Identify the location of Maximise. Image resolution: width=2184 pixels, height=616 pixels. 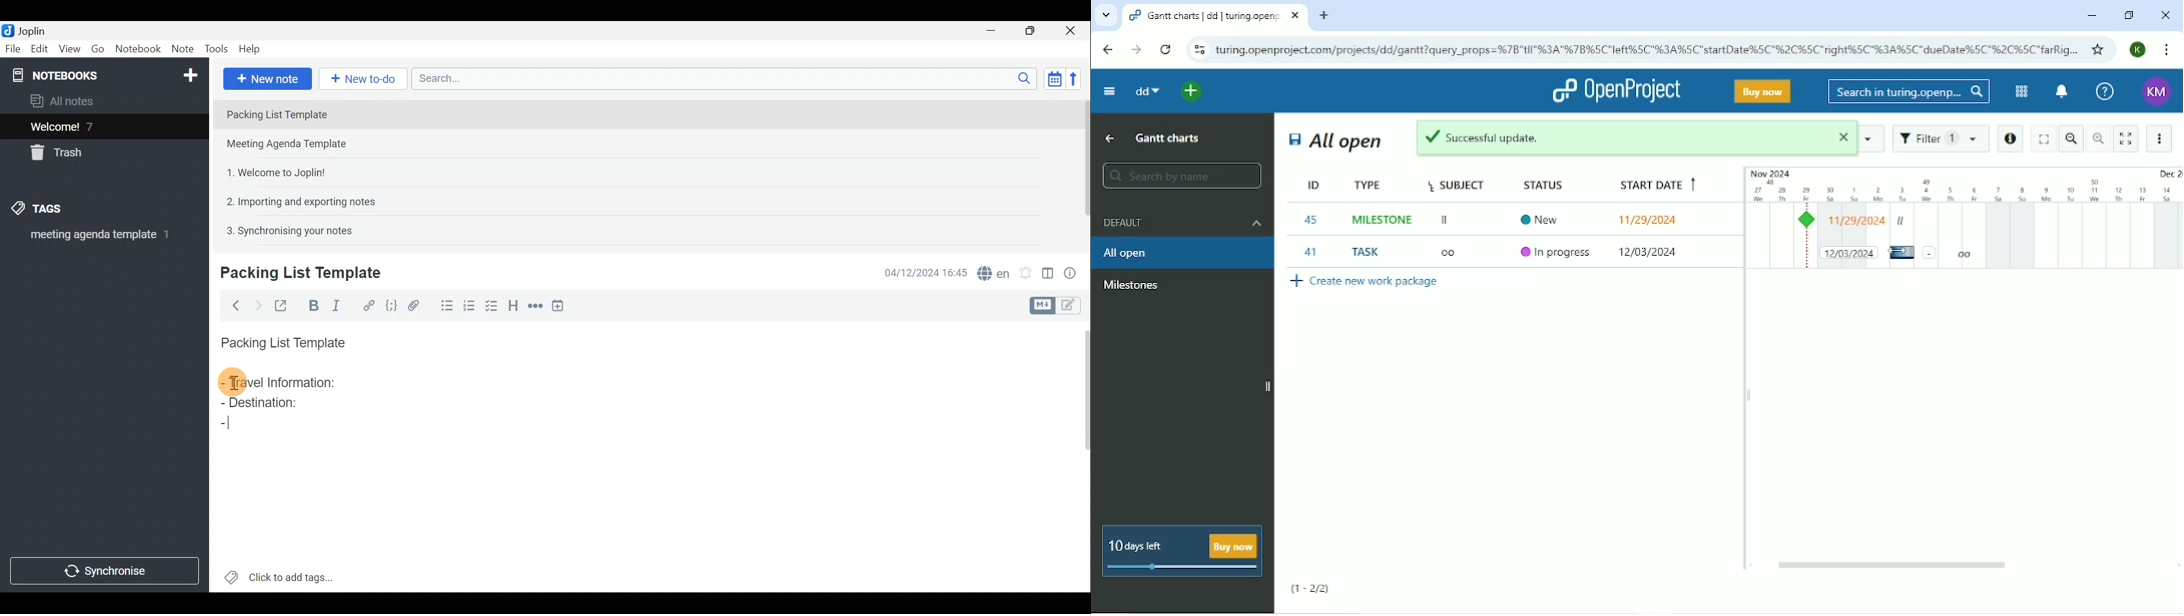
(1035, 31).